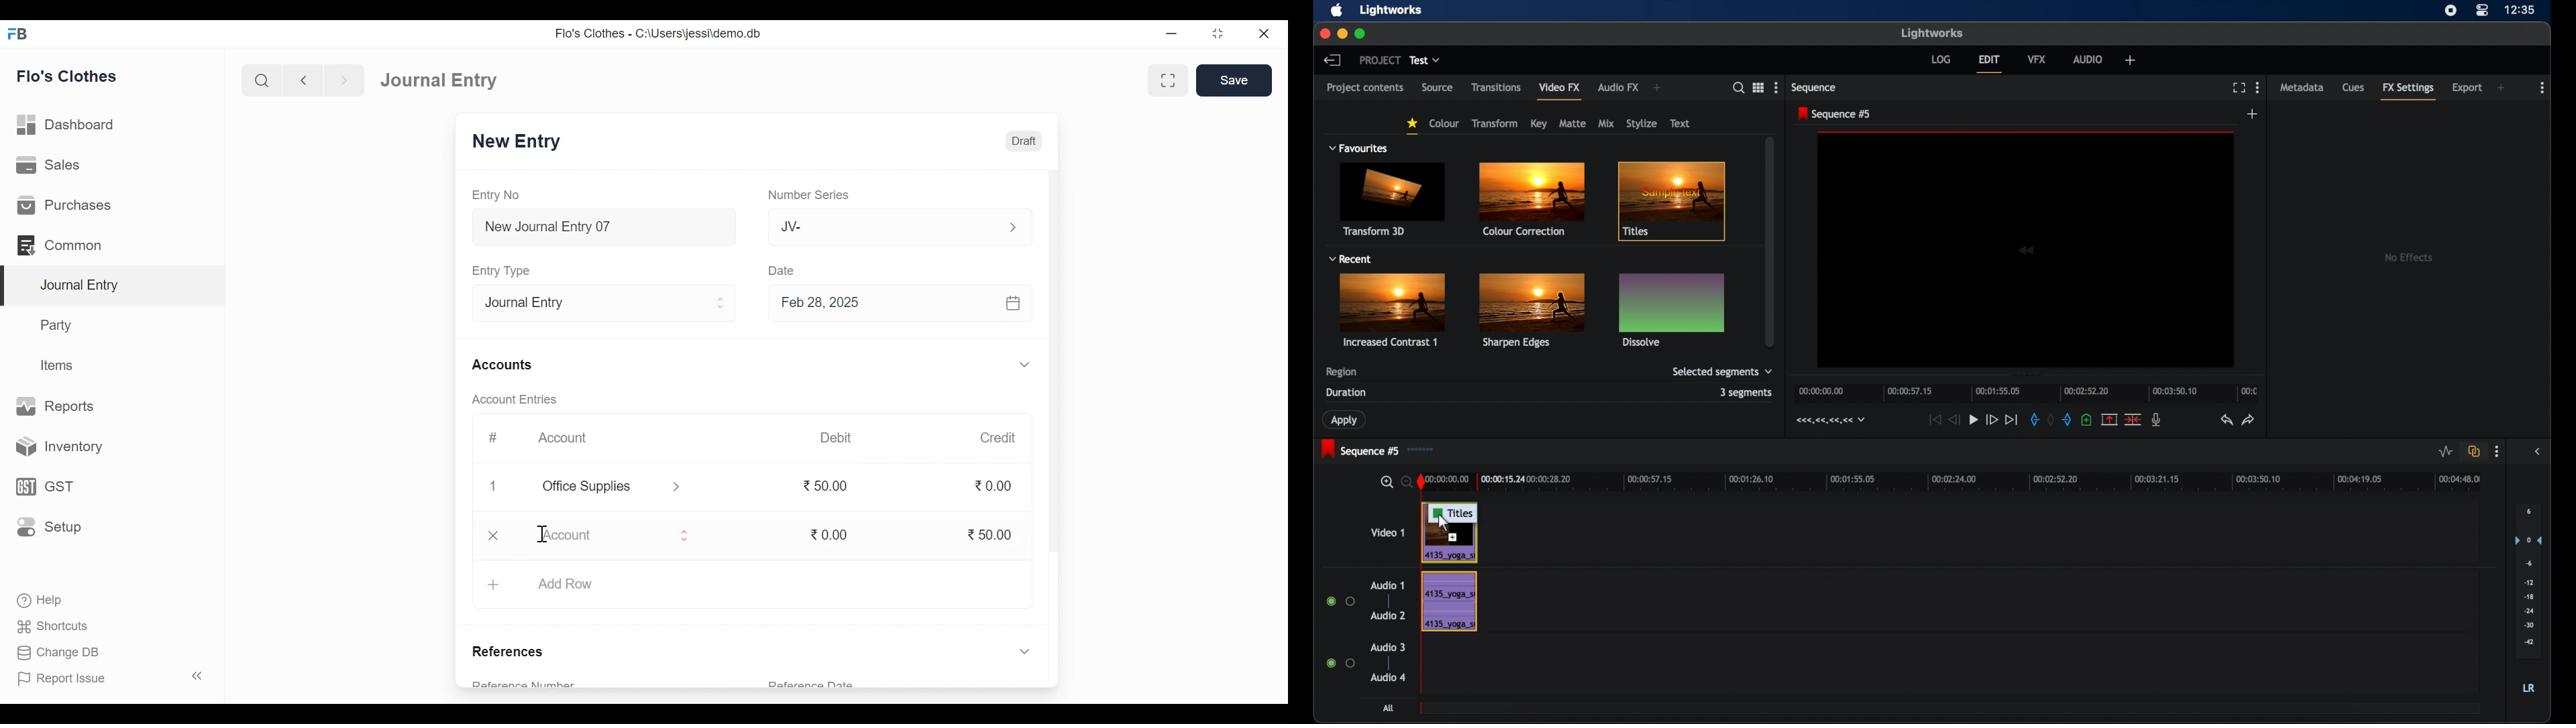  I want to click on log, so click(1941, 60).